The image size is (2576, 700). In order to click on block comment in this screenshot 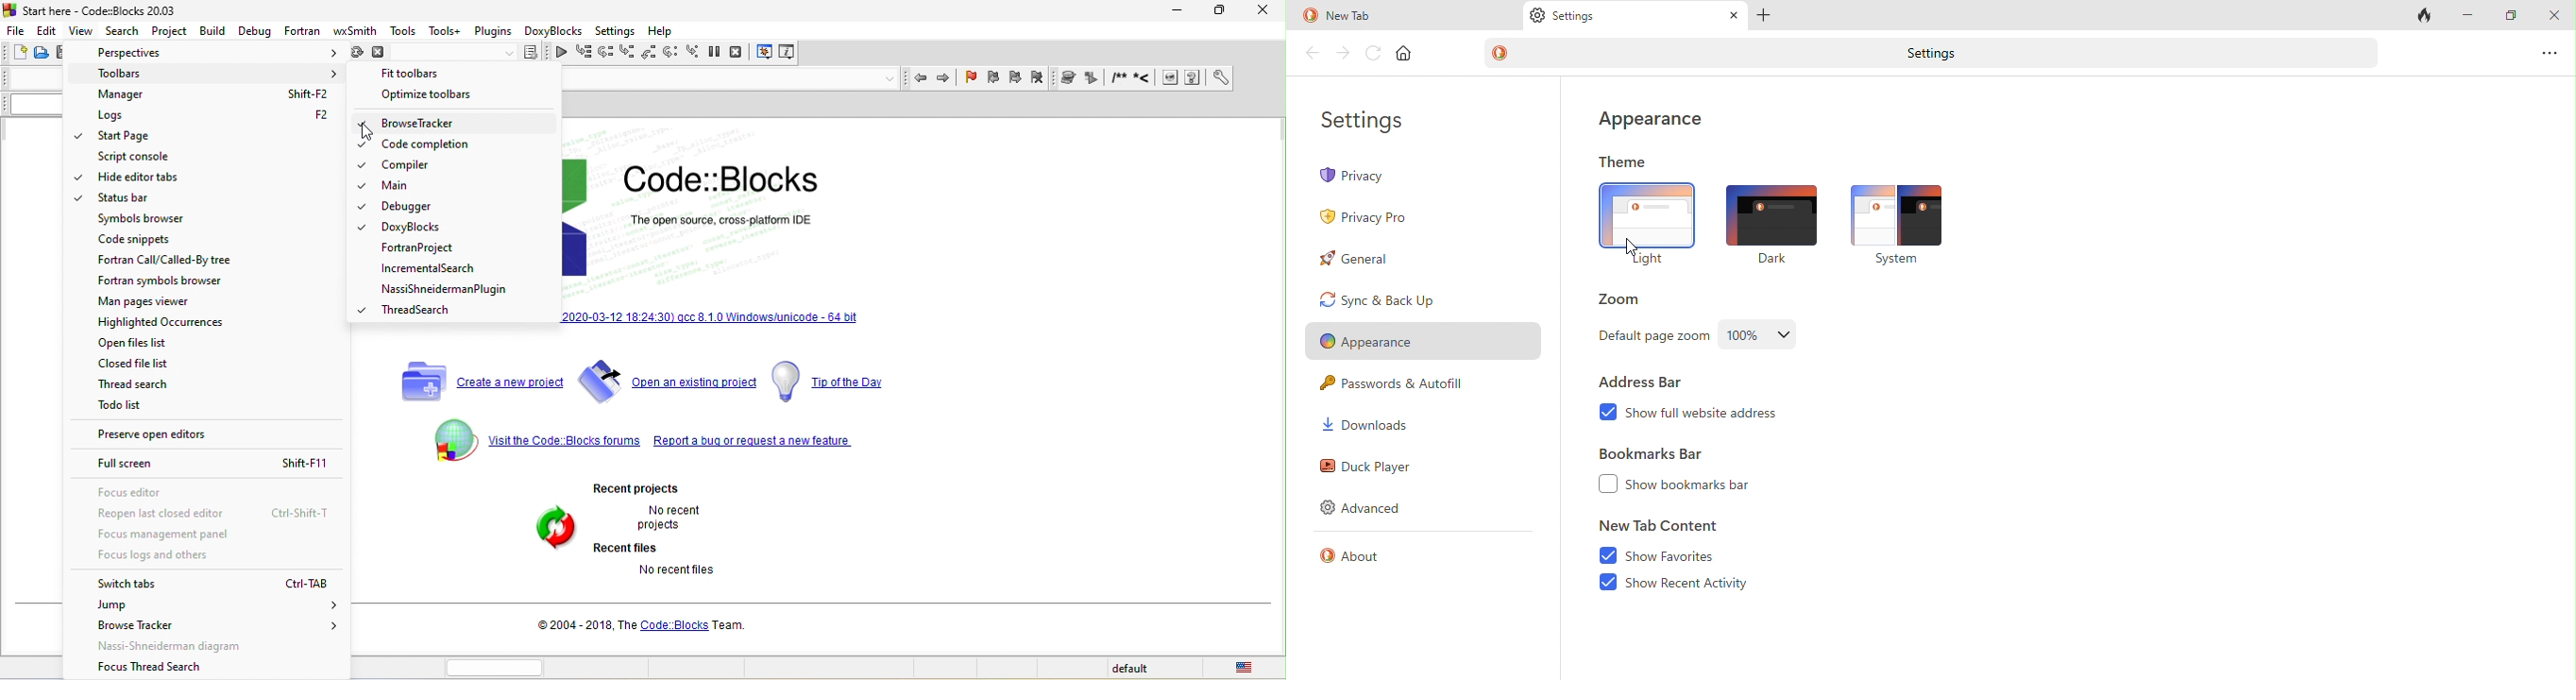, I will do `click(1120, 80)`.